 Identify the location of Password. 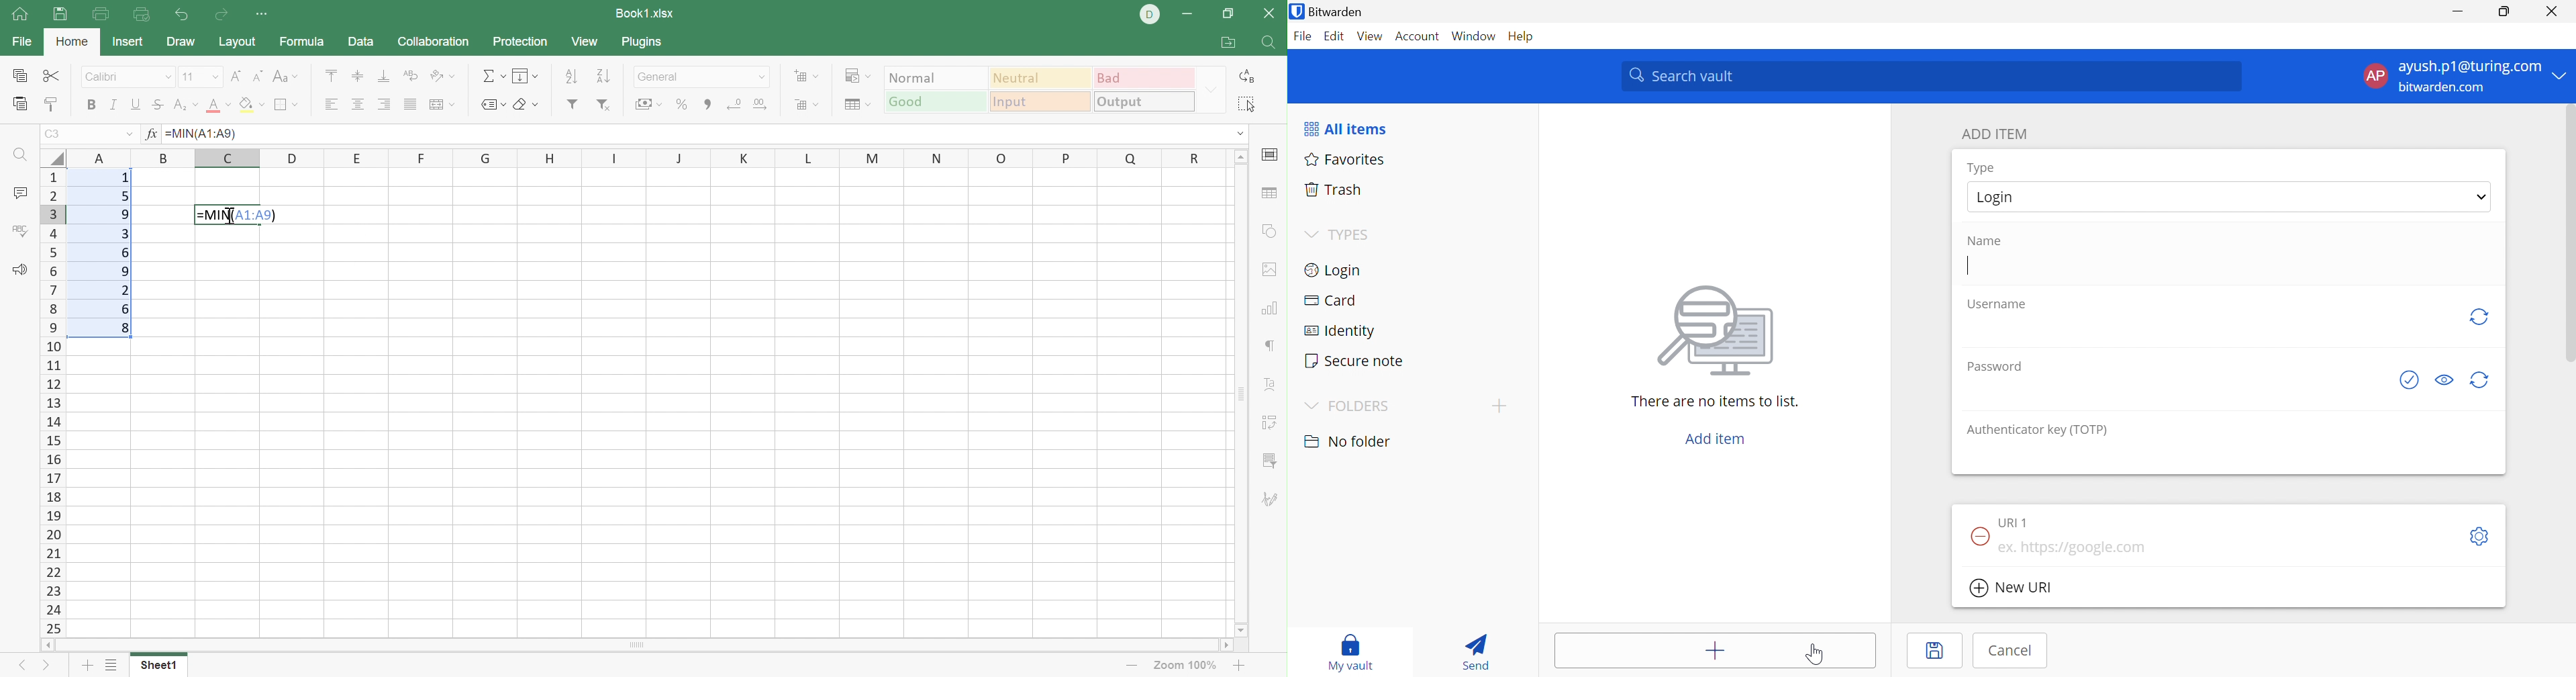
(1999, 365).